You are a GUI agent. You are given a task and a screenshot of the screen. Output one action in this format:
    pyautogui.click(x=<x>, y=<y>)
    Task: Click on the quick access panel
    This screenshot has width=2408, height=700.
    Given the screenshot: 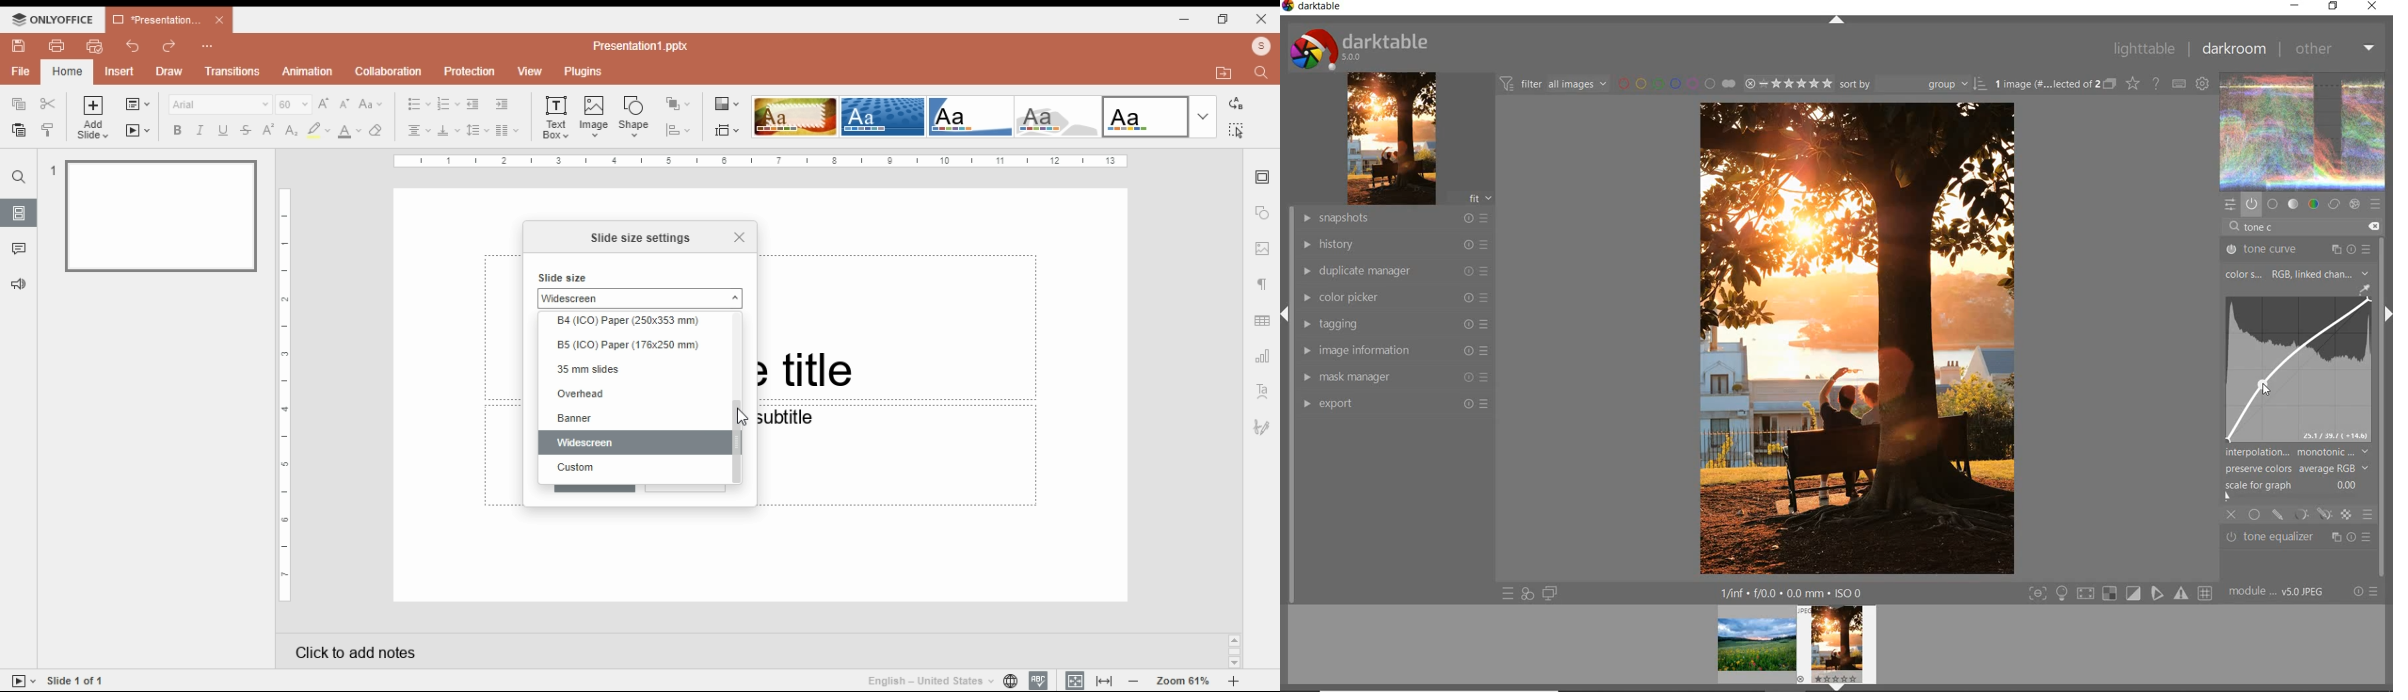 What is the action you would take?
    pyautogui.click(x=2231, y=203)
    